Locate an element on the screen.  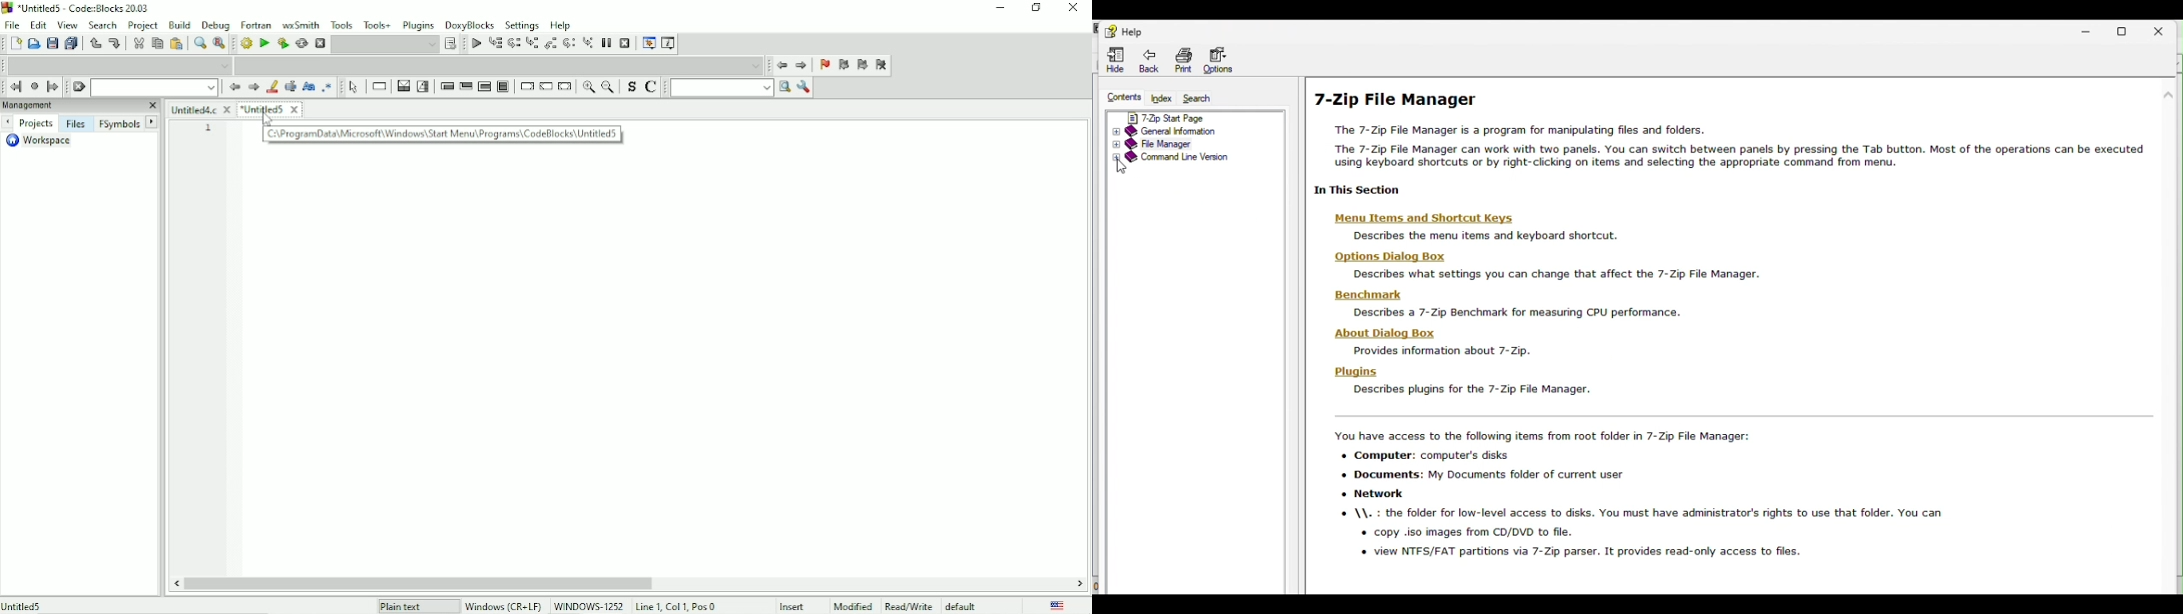
defualt is located at coordinates (962, 606).